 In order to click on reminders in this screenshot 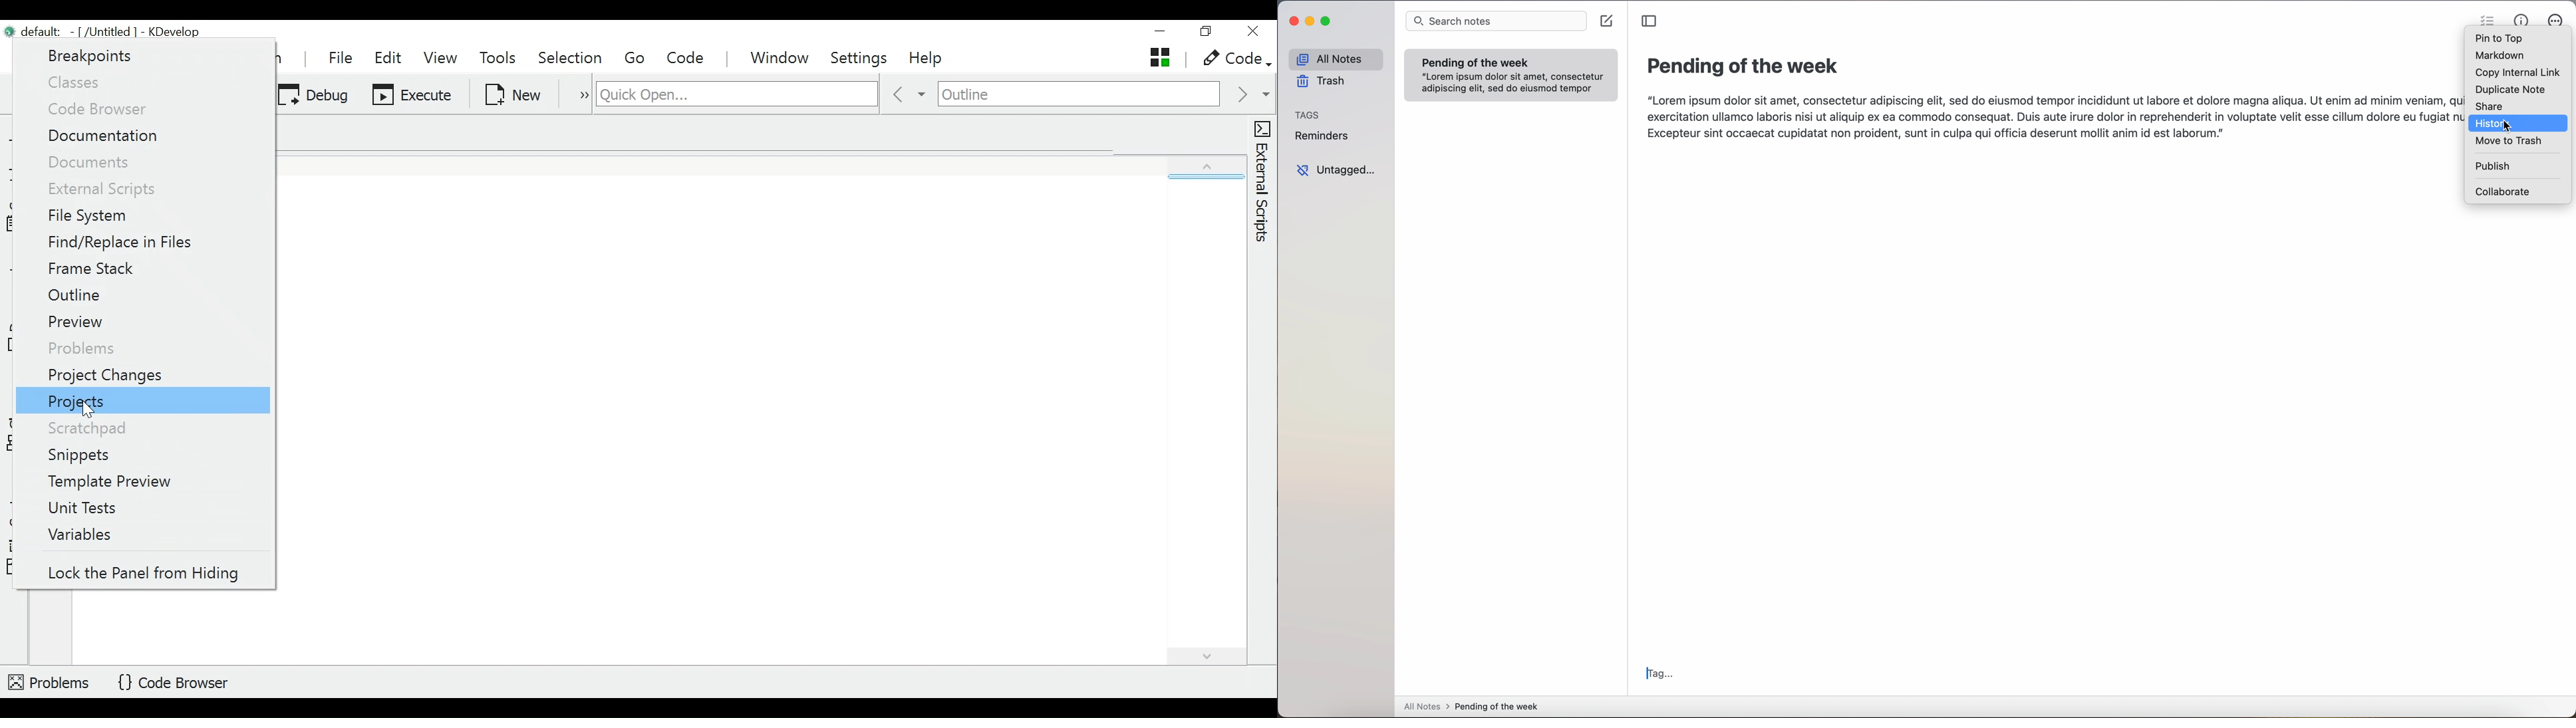, I will do `click(1324, 137)`.